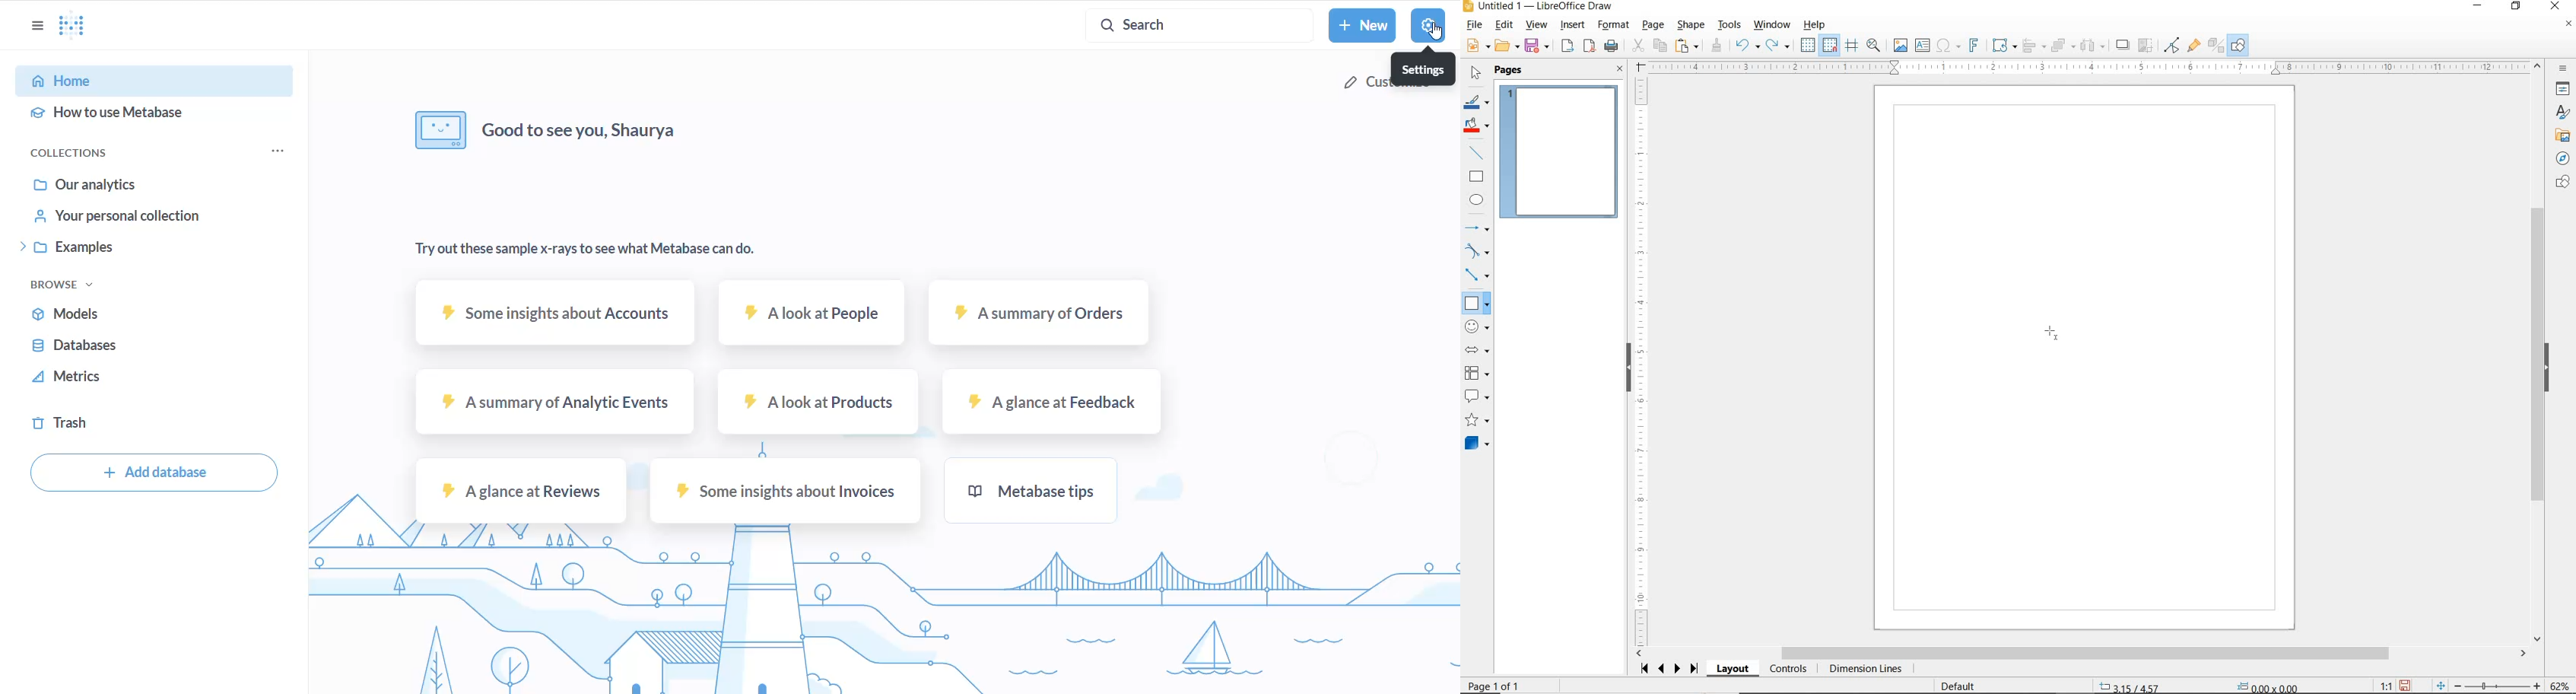 This screenshot has height=700, width=2576. I want to click on Try out these sample x-rays to see what Metabase can do., so click(586, 250).